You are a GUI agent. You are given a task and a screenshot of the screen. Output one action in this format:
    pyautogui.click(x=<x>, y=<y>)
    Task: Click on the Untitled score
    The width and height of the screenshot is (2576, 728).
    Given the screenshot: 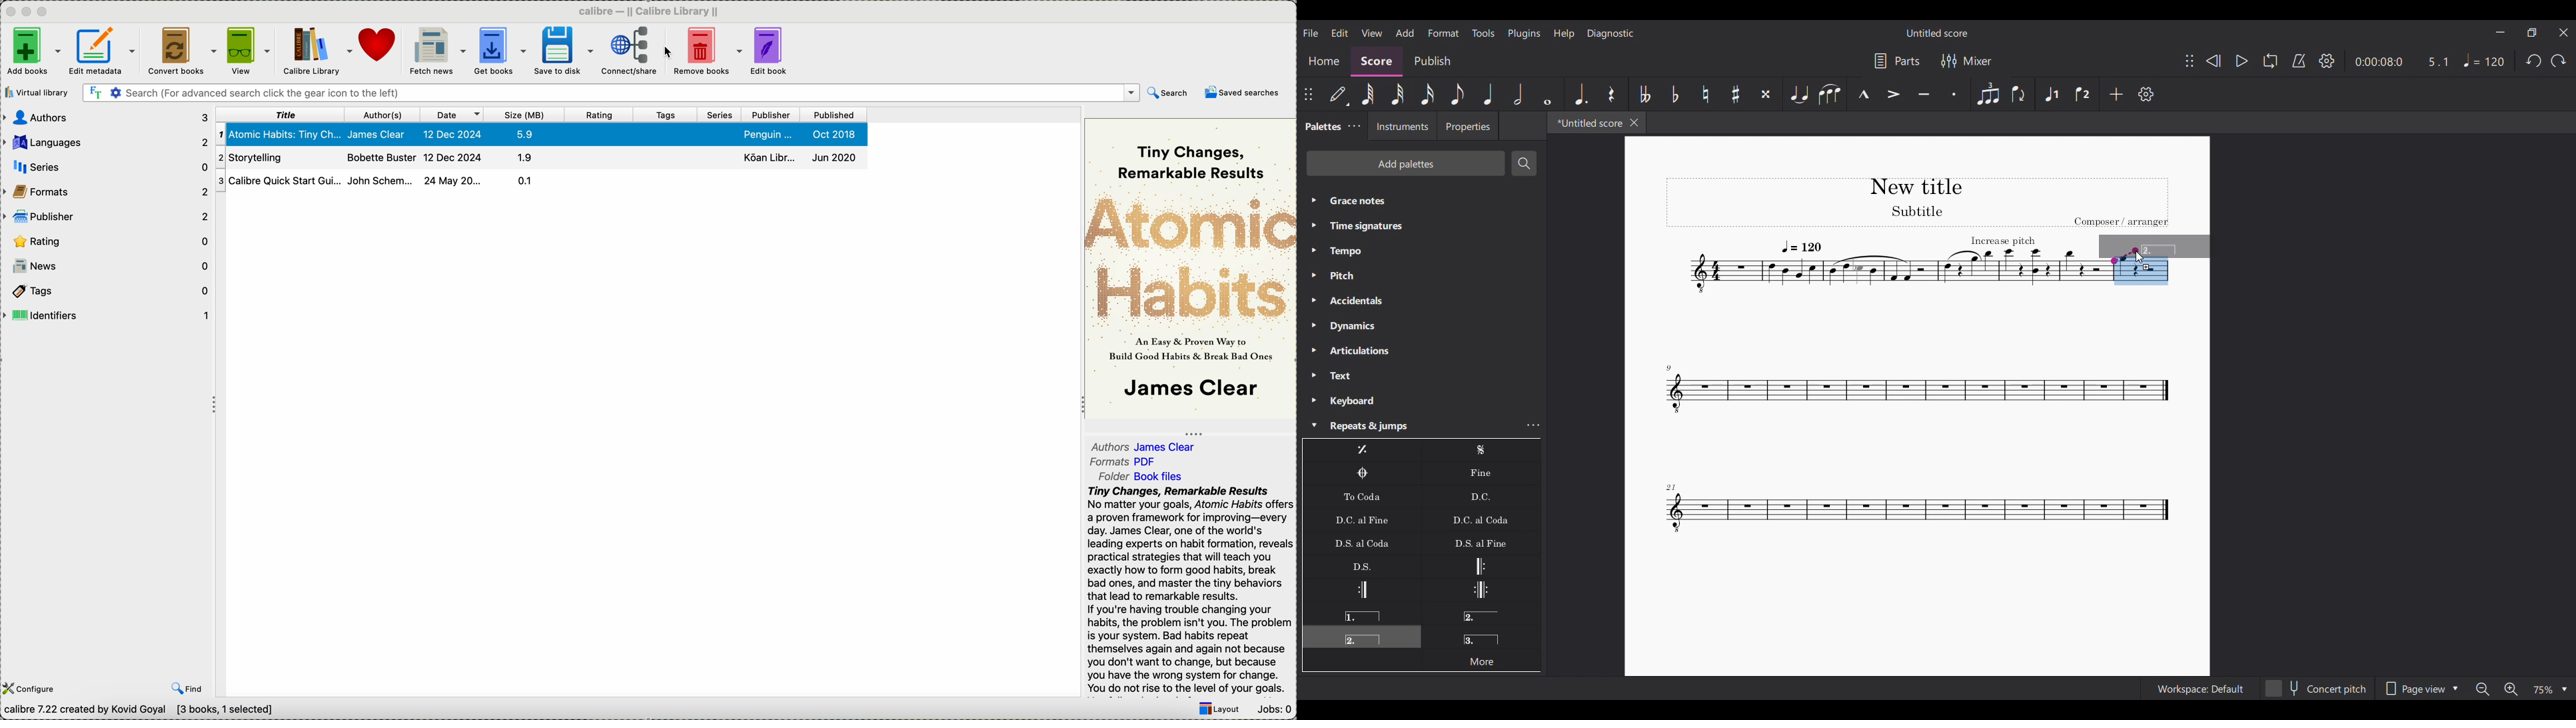 What is the action you would take?
    pyautogui.click(x=1937, y=33)
    